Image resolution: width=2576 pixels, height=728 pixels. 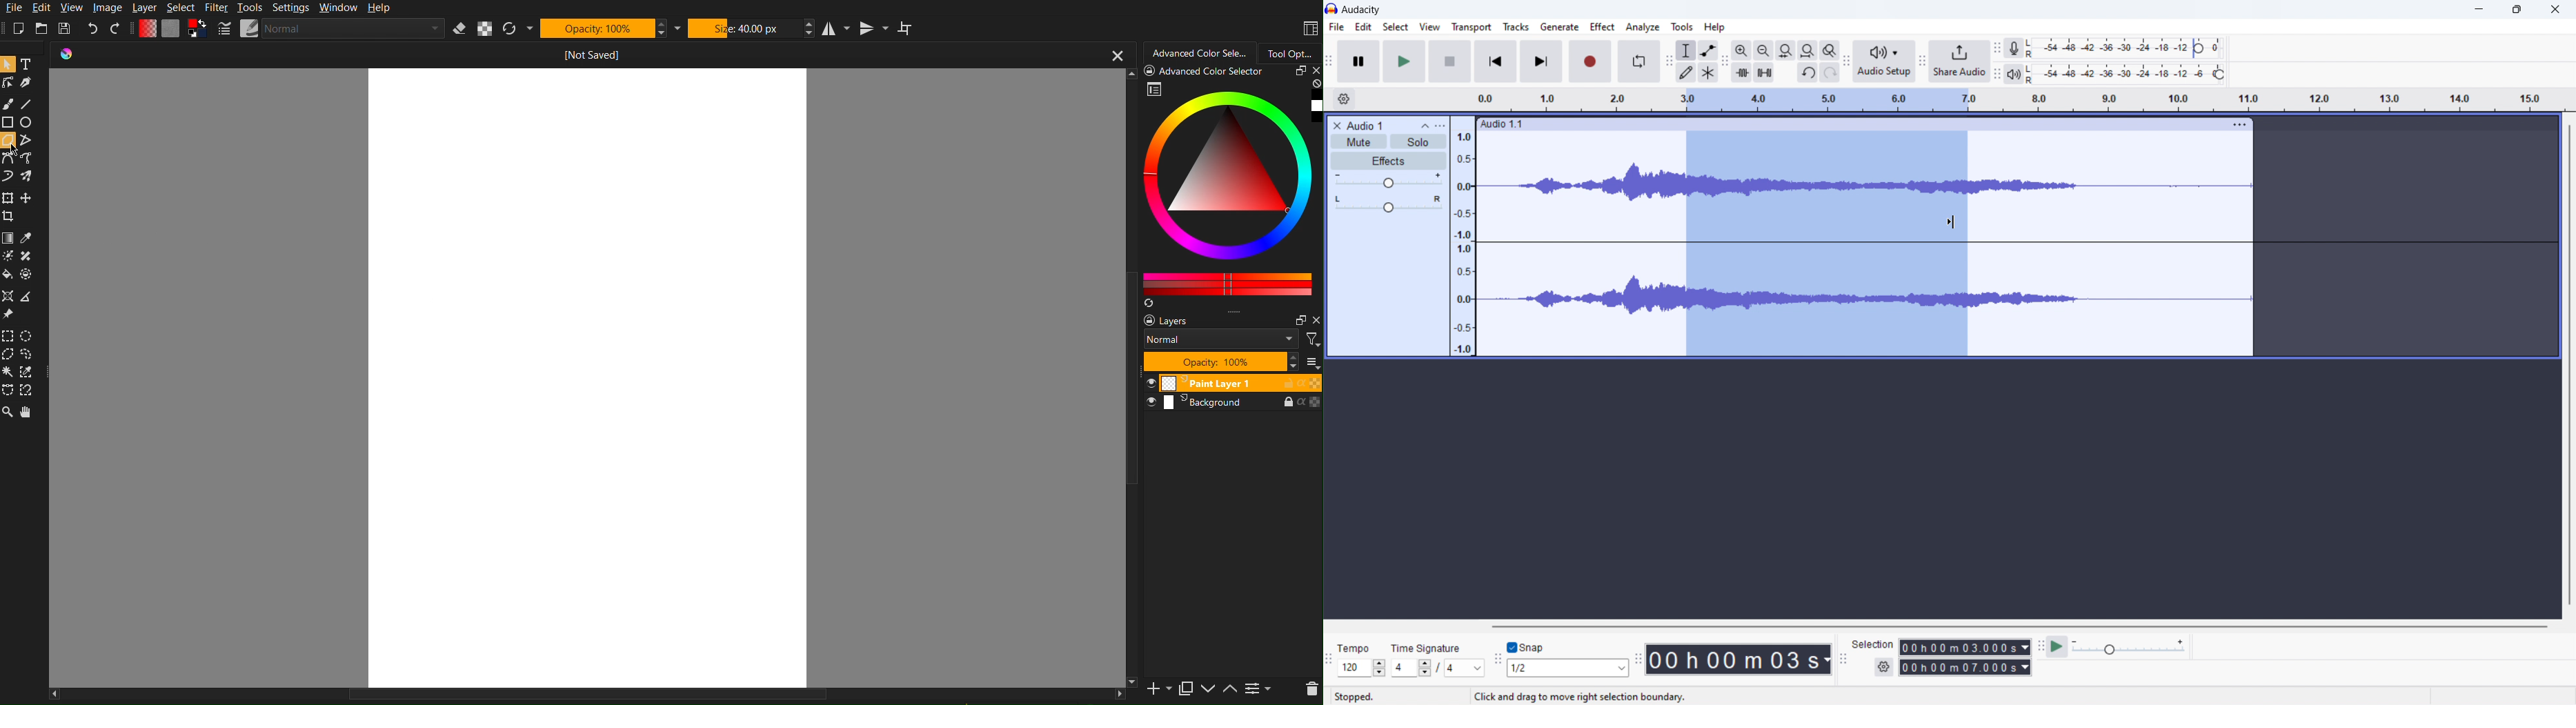 What do you see at coordinates (28, 197) in the screenshot?
I see `move a layer` at bounding box center [28, 197].